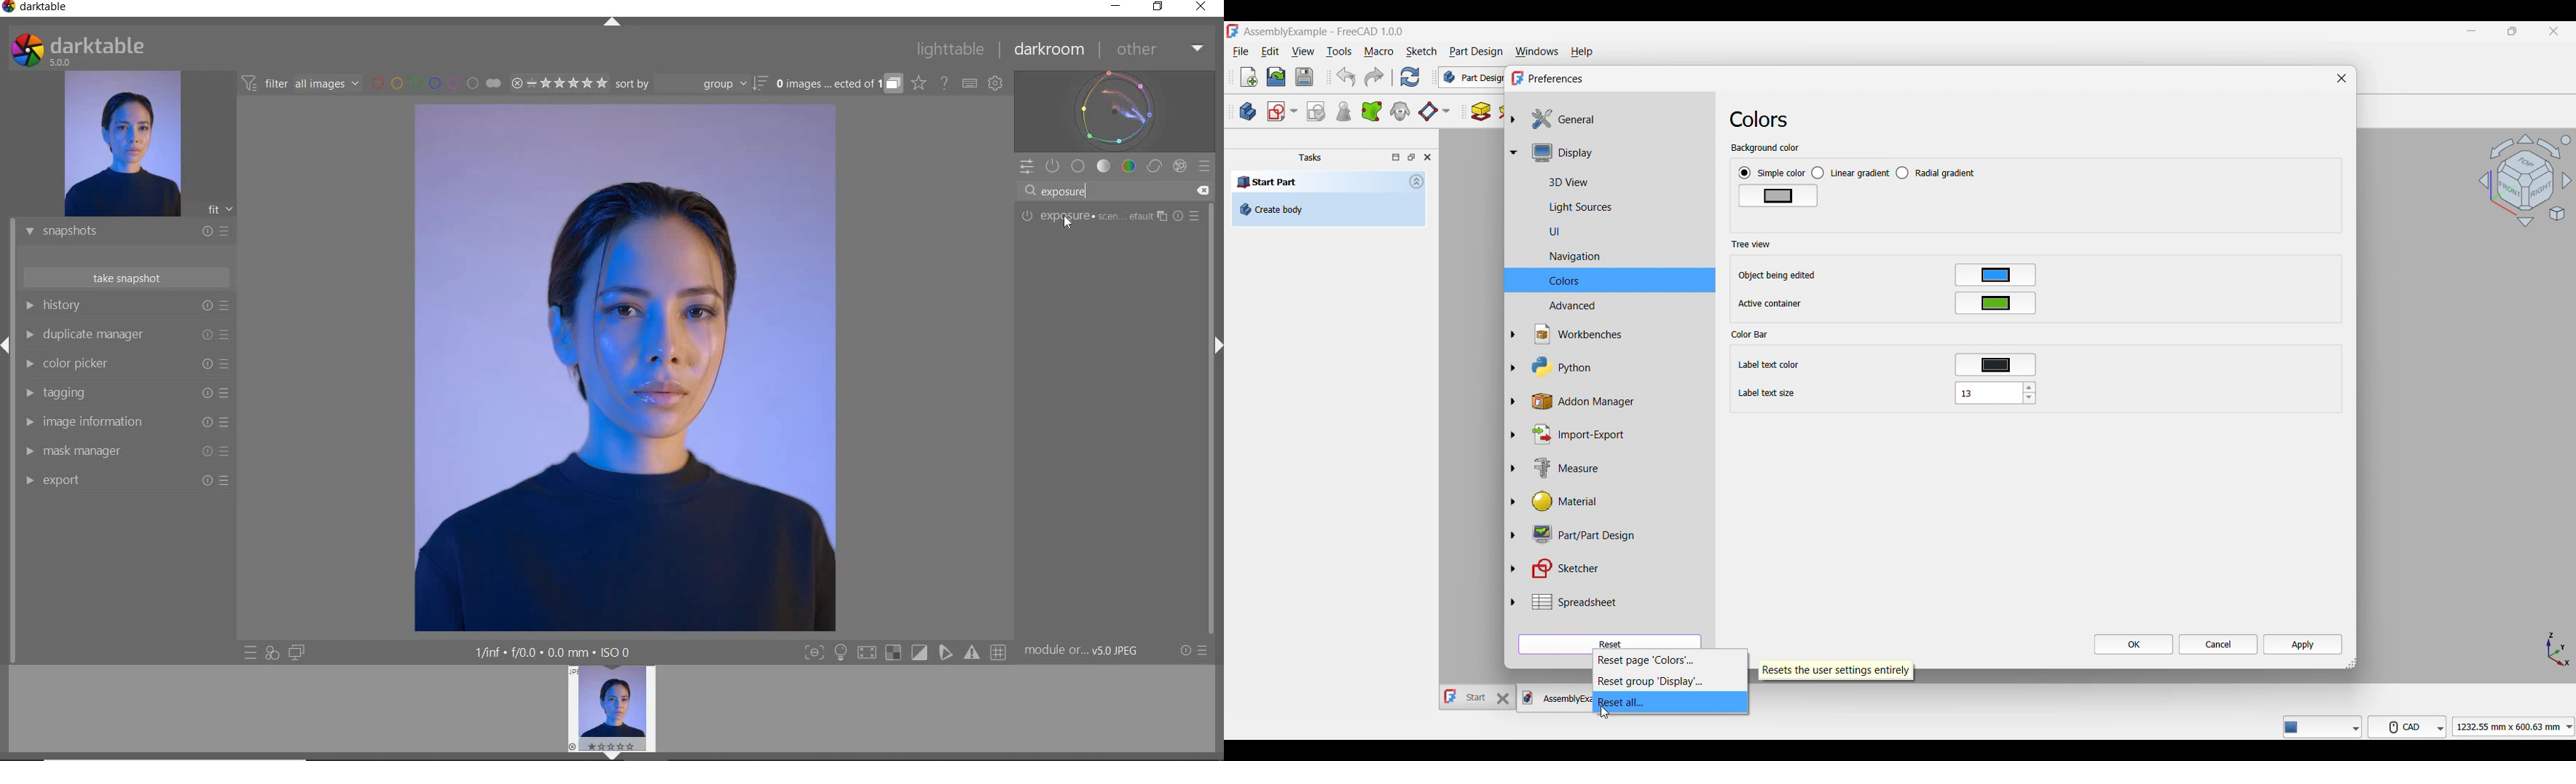 This screenshot has width=2576, height=784. What do you see at coordinates (1316, 112) in the screenshot?
I see `Validate sketch` at bounding box center [1316, 112].